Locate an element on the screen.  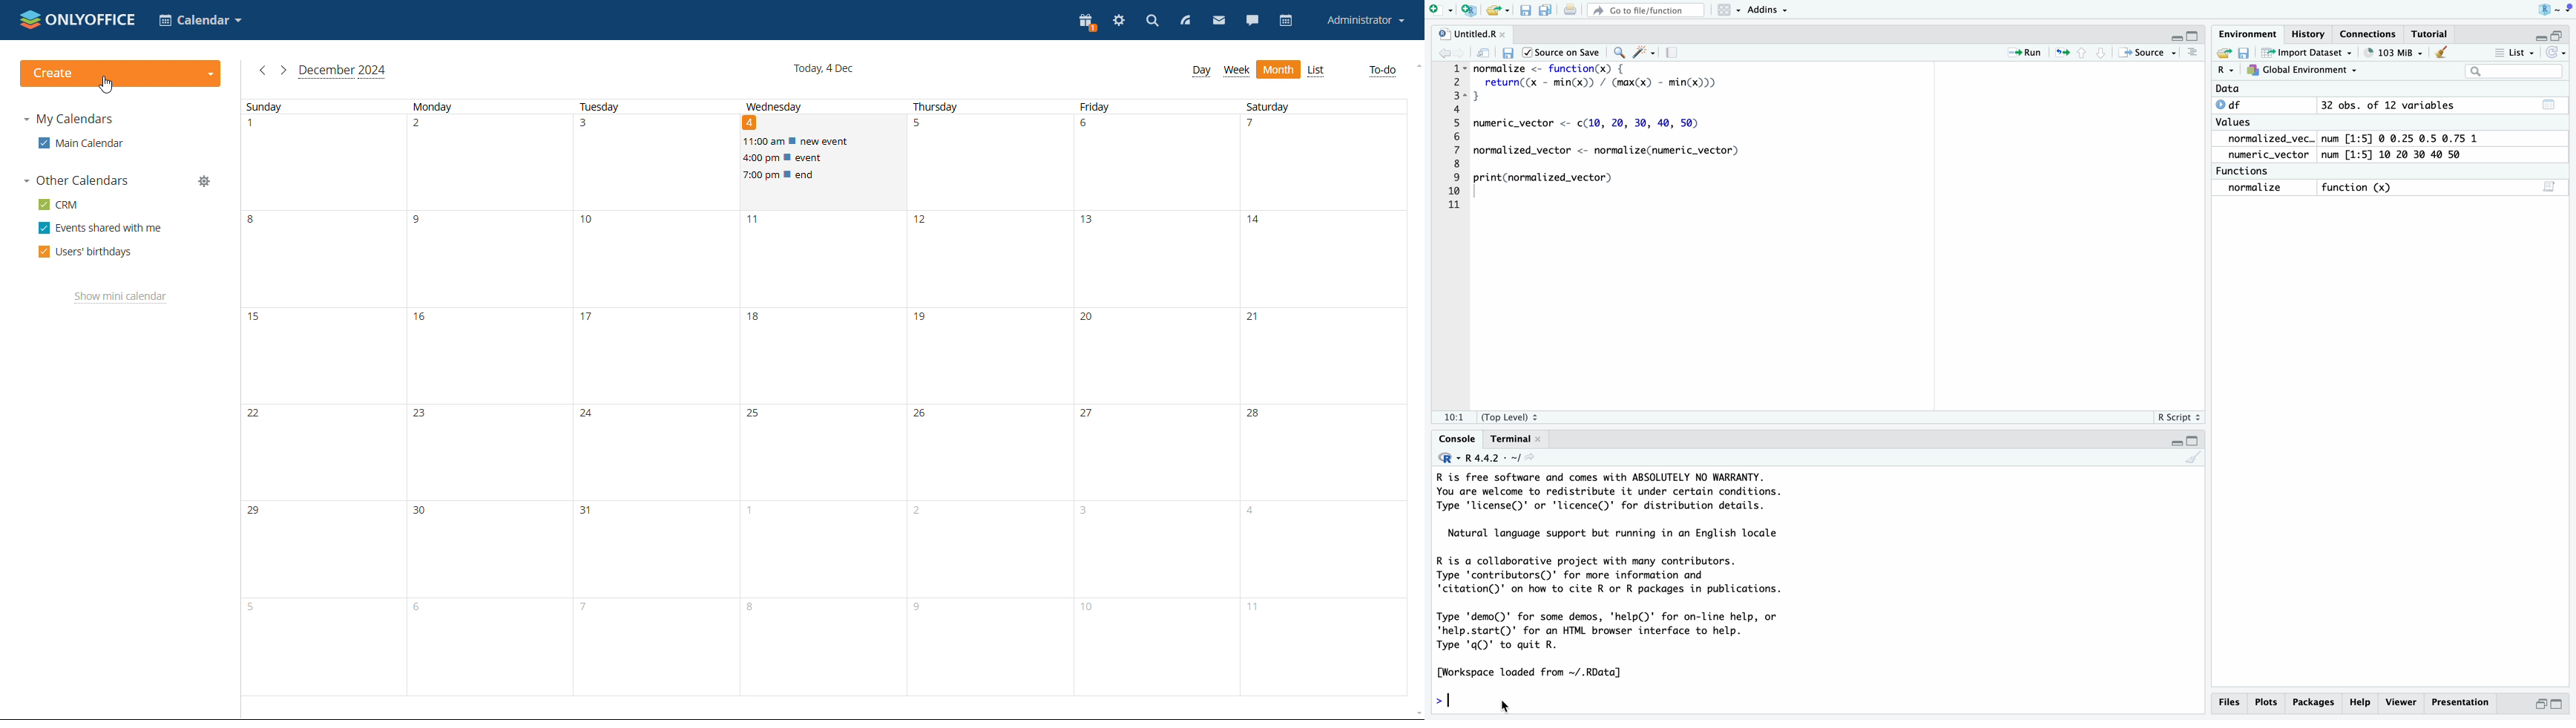
Create a project is located at coordinates (1468, 10).